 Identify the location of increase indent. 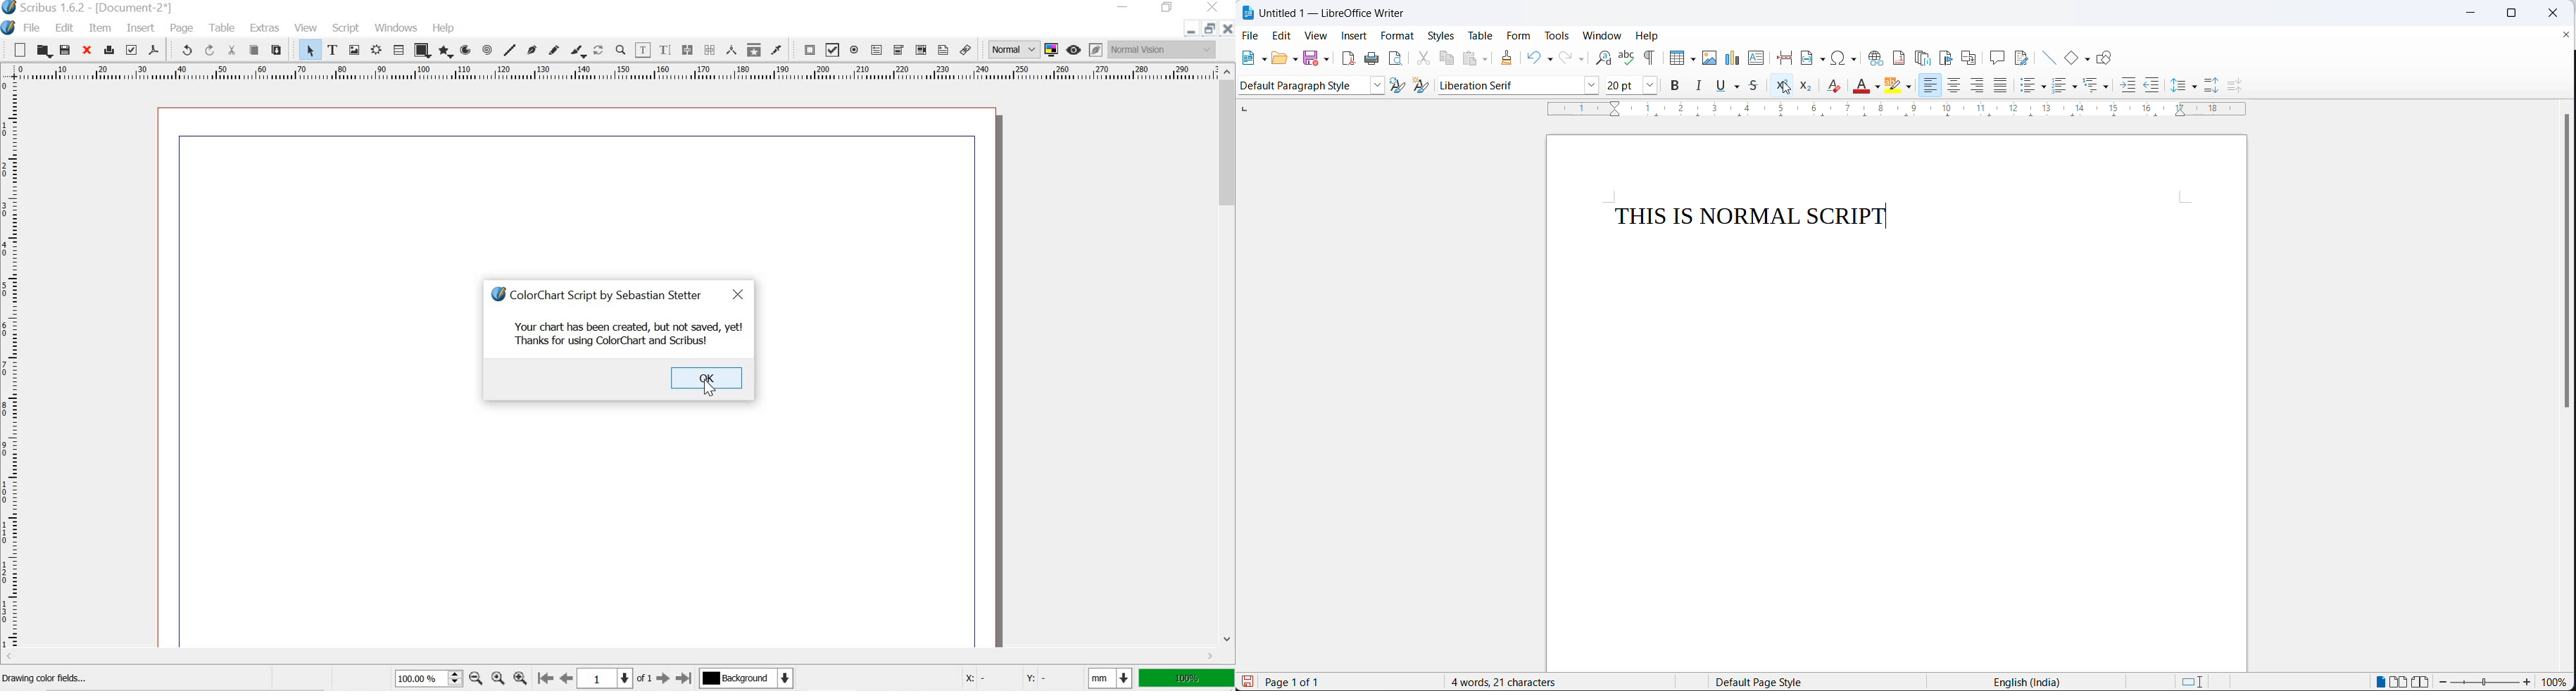
(2127, 87).